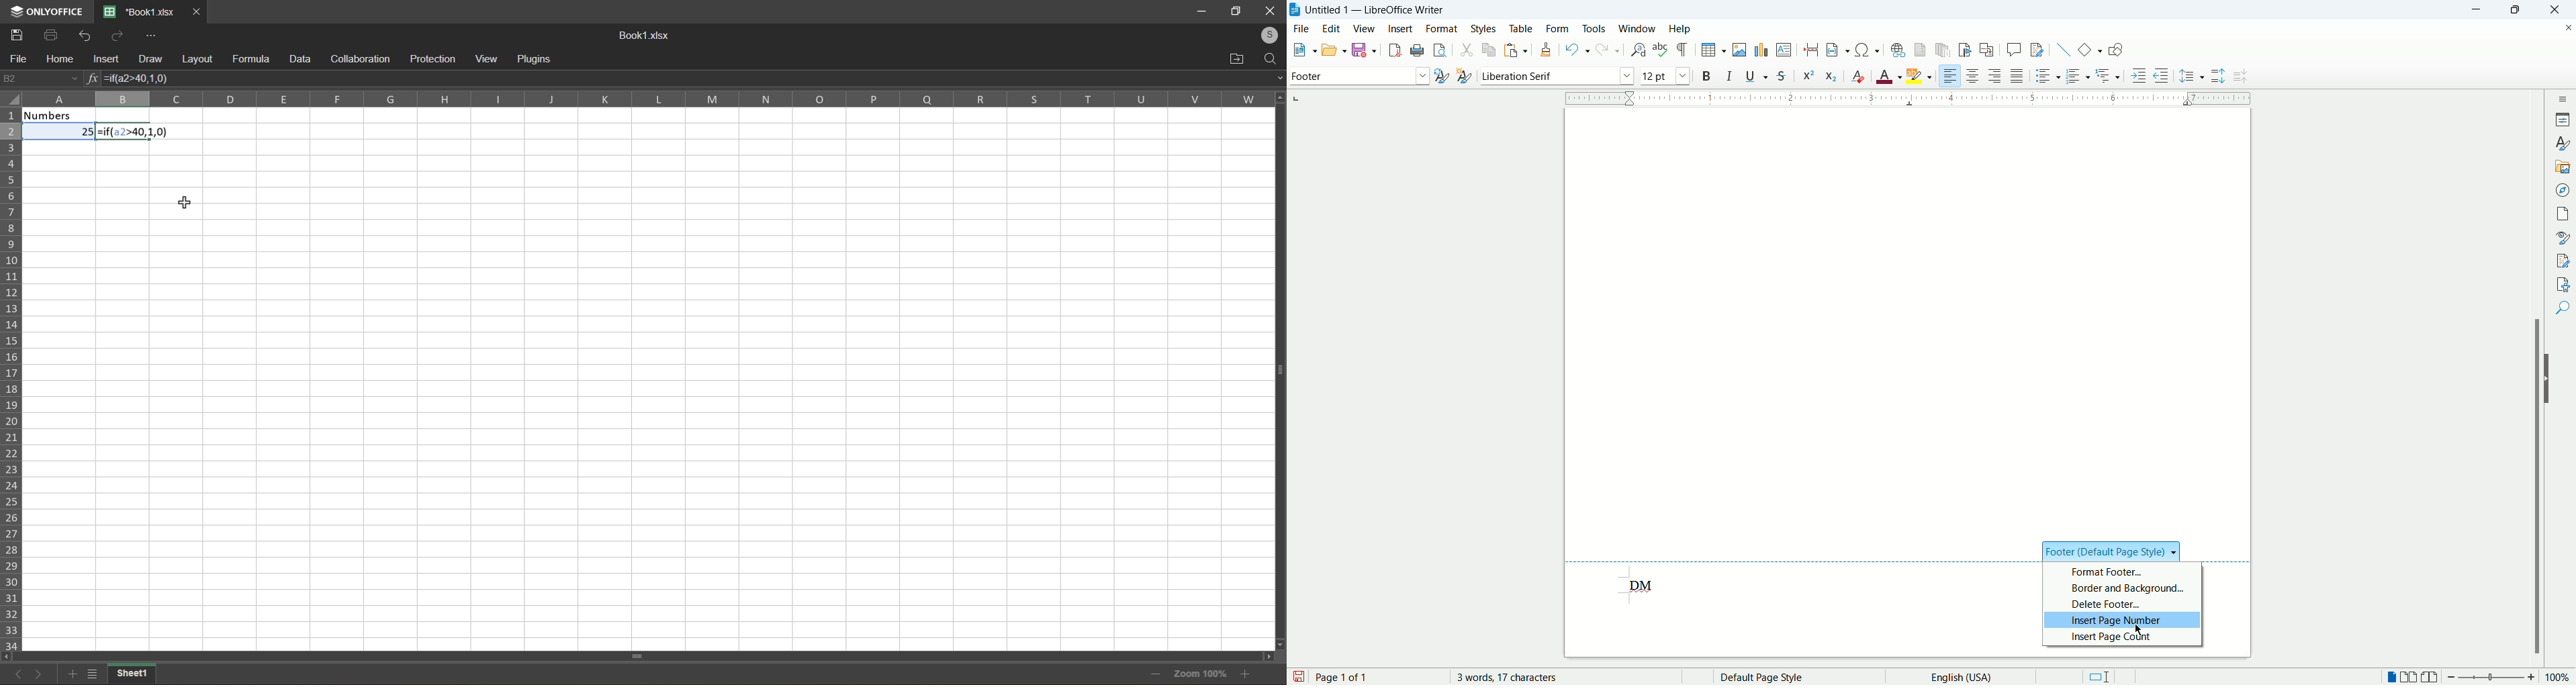 The width and height of the screenshot is (2576, 700). Describe the element at coordinates (2125, 605) in the screenshot. I see `delete footer` at that location.